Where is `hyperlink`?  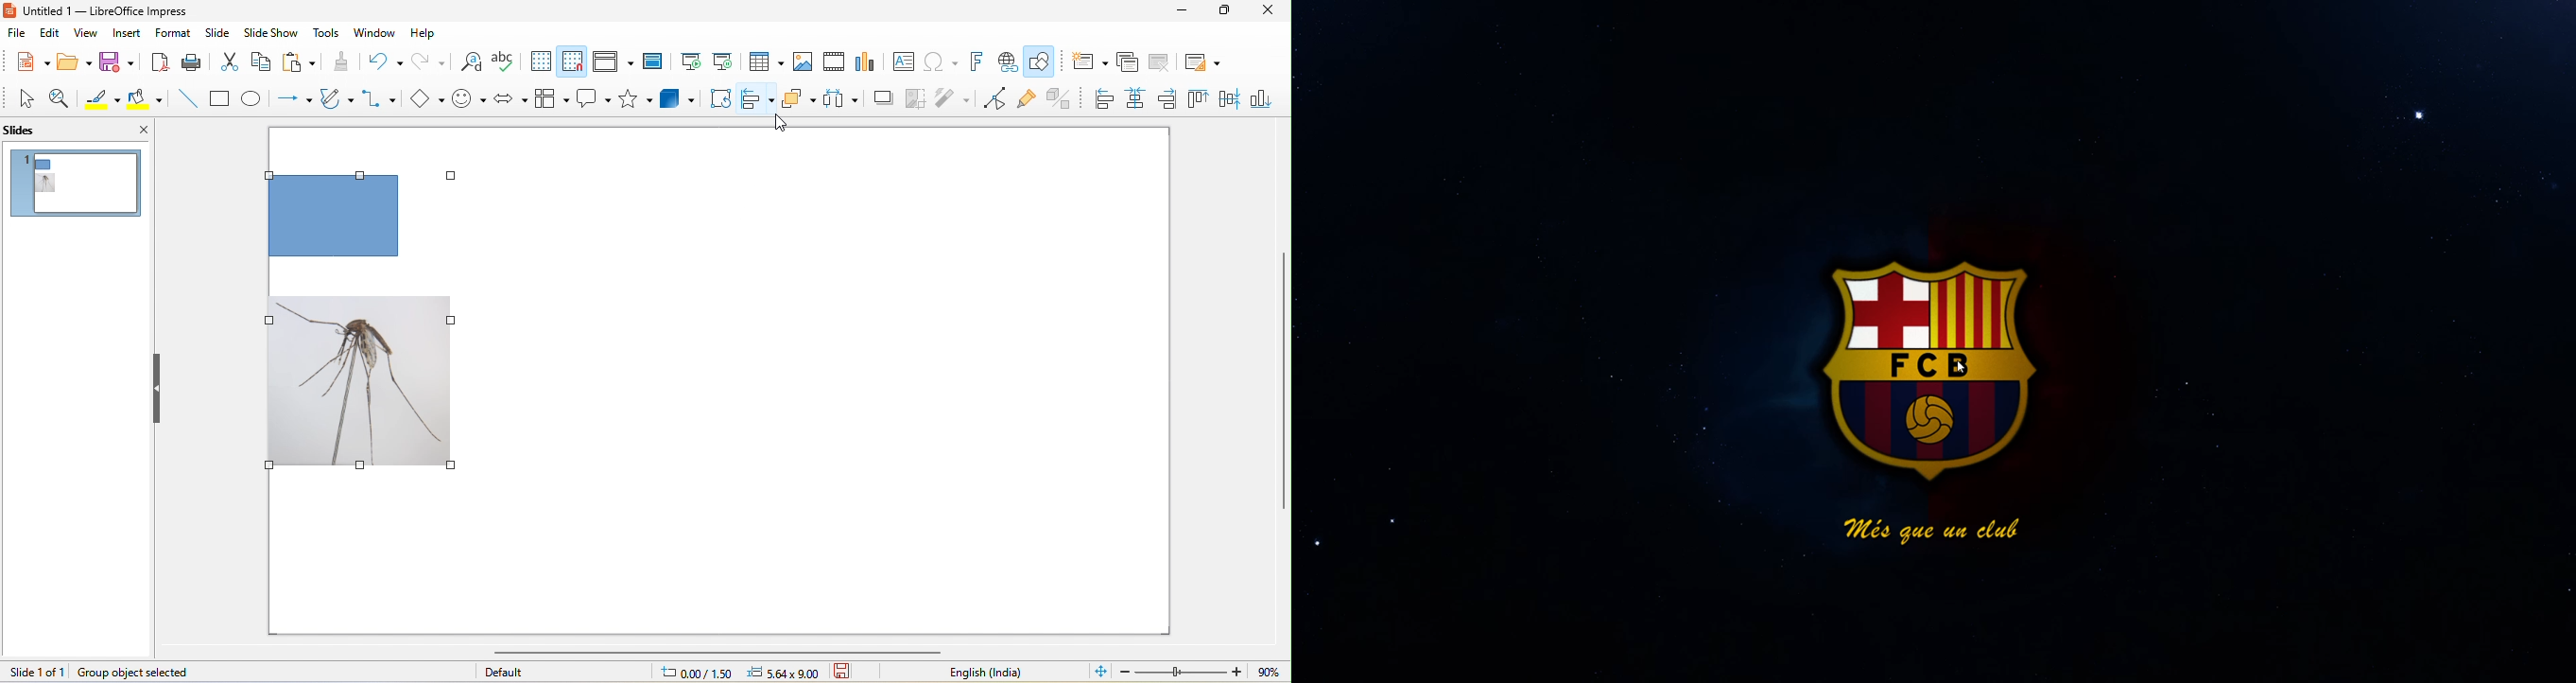
hyperlink is located at coordinates (1011, 61).